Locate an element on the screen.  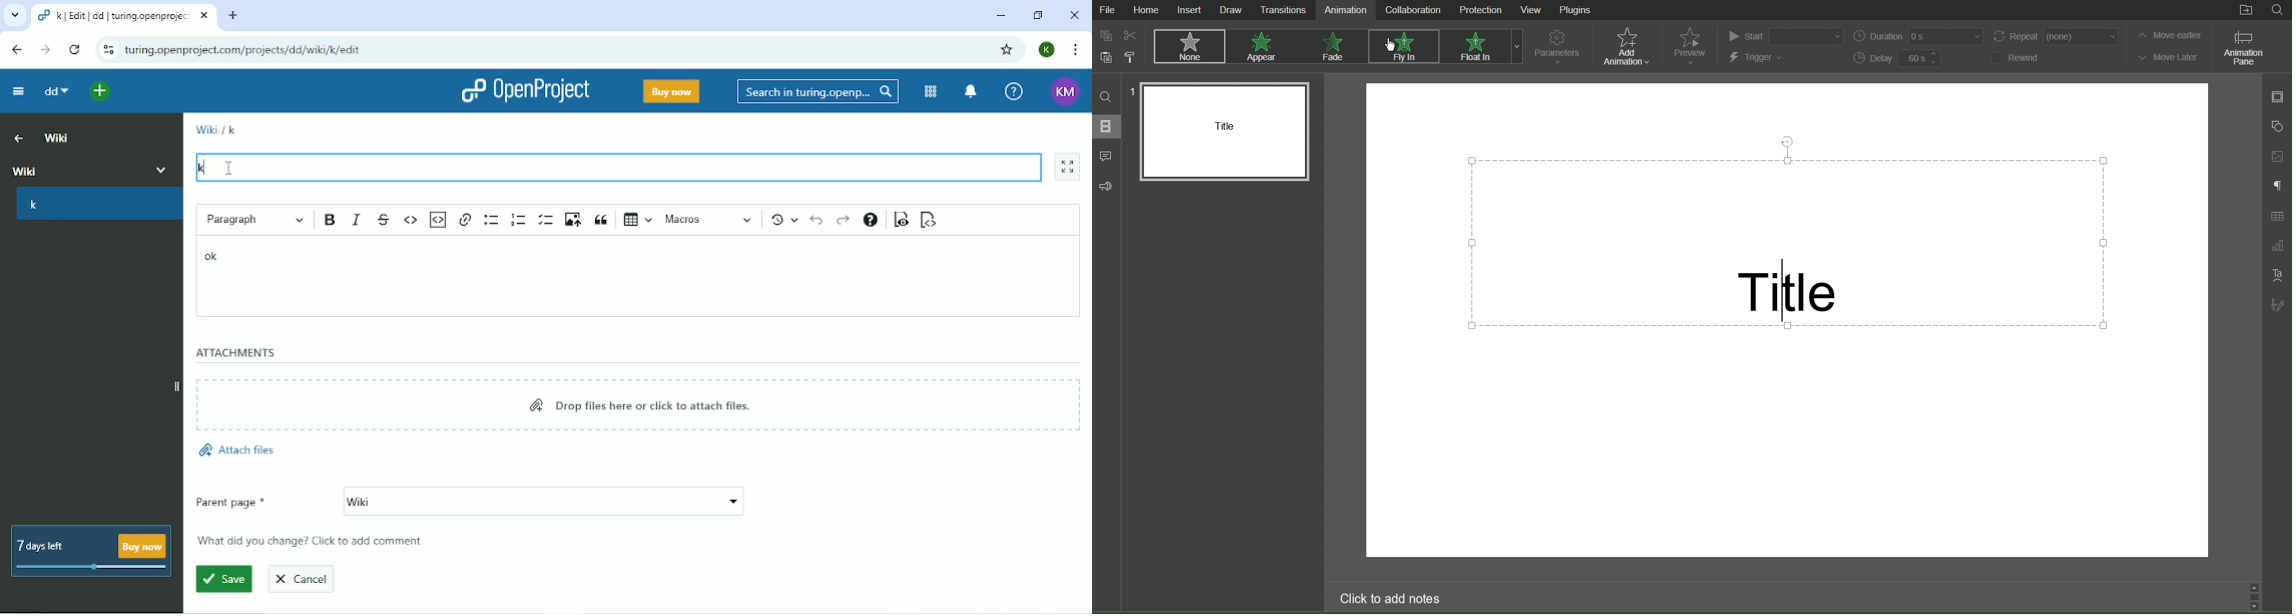
Float In is located at coordinates (1474, 46).